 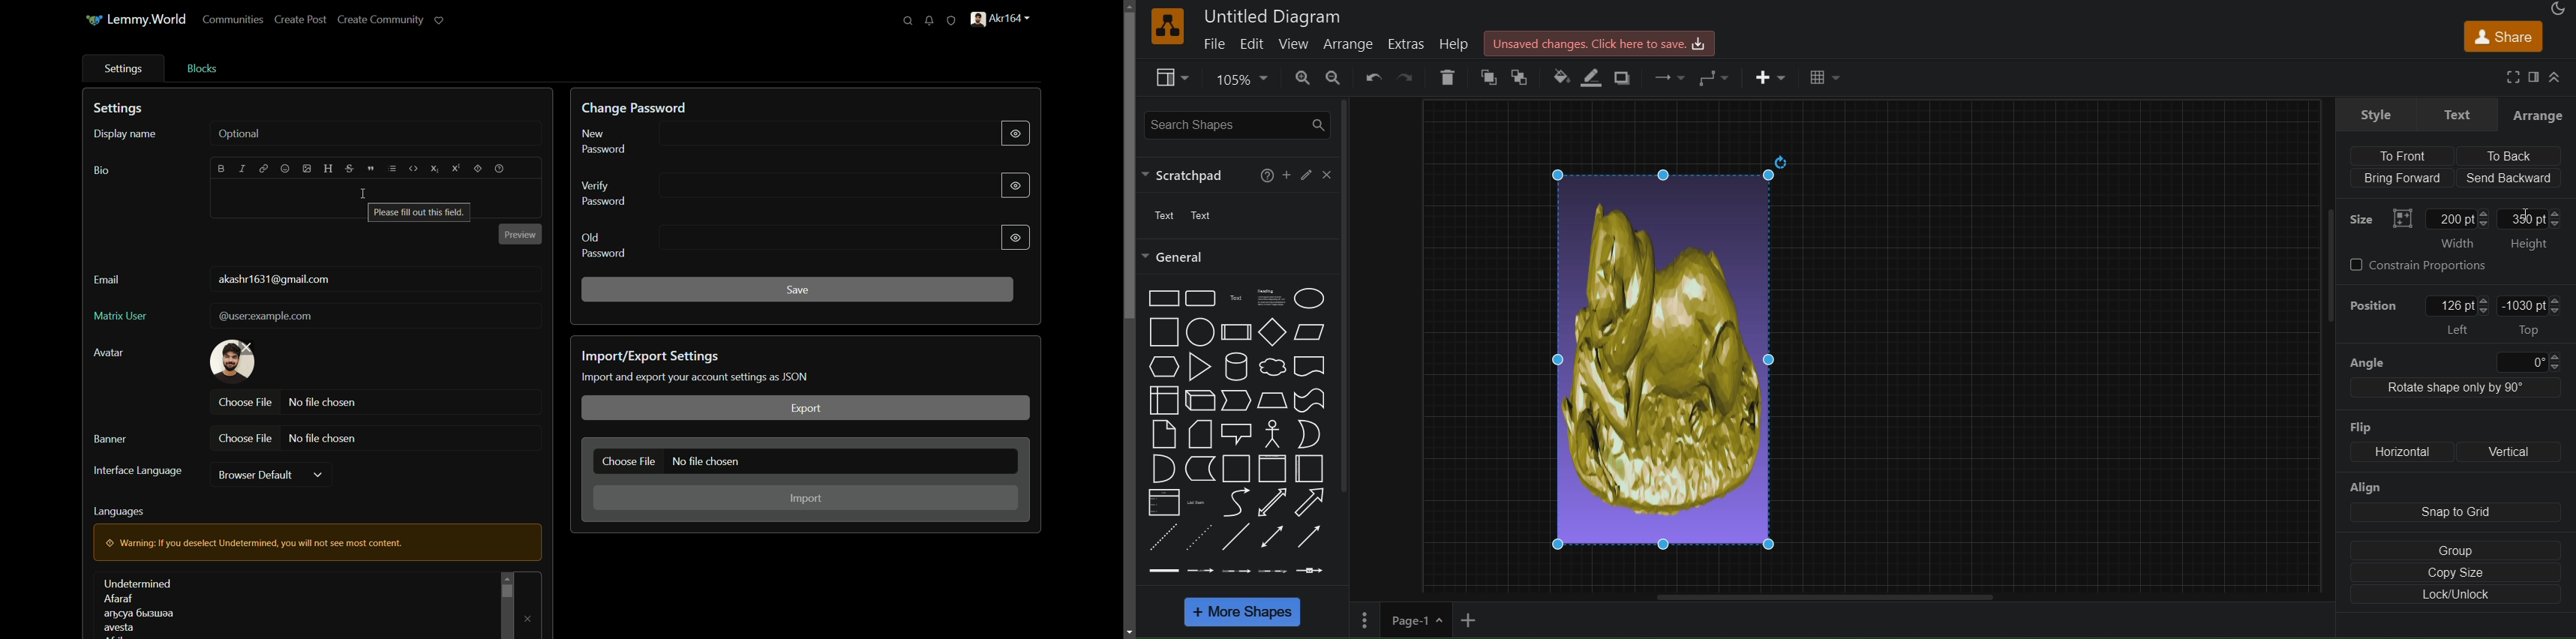 What do you see at coordinates (2410, 154) in the screenshot?
I see `align to front` at bounding box center [2410, 154].